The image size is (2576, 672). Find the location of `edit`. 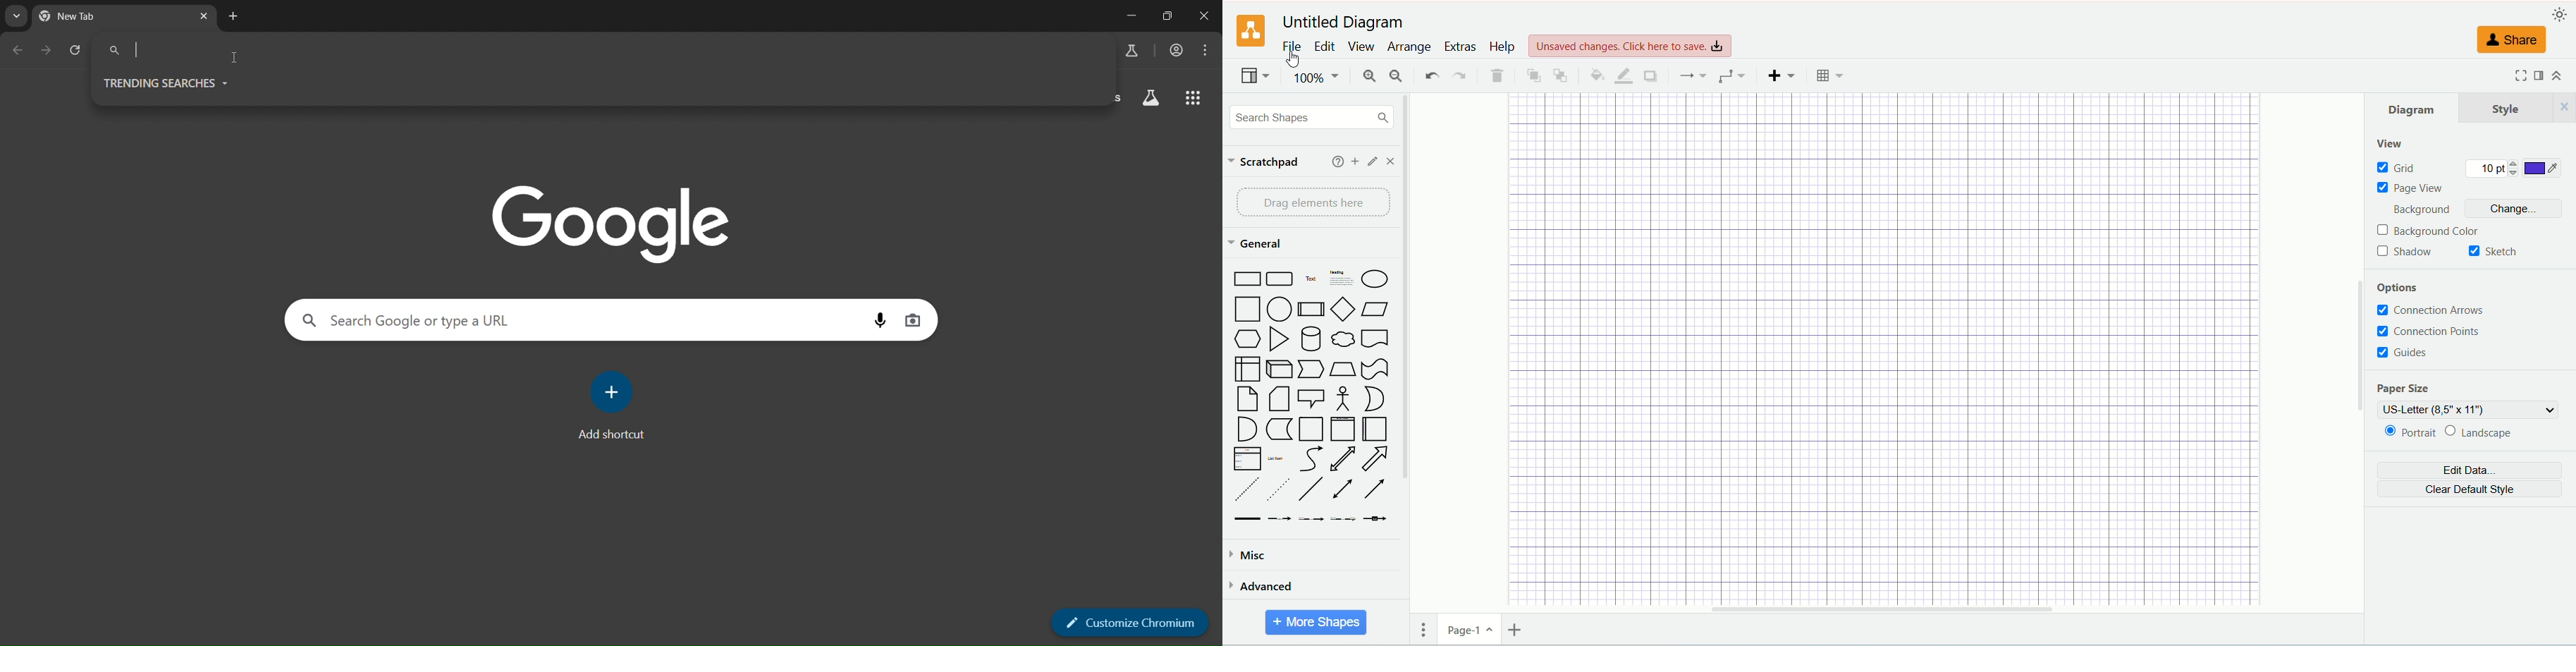

edit is located at coordinates (1326, 46).